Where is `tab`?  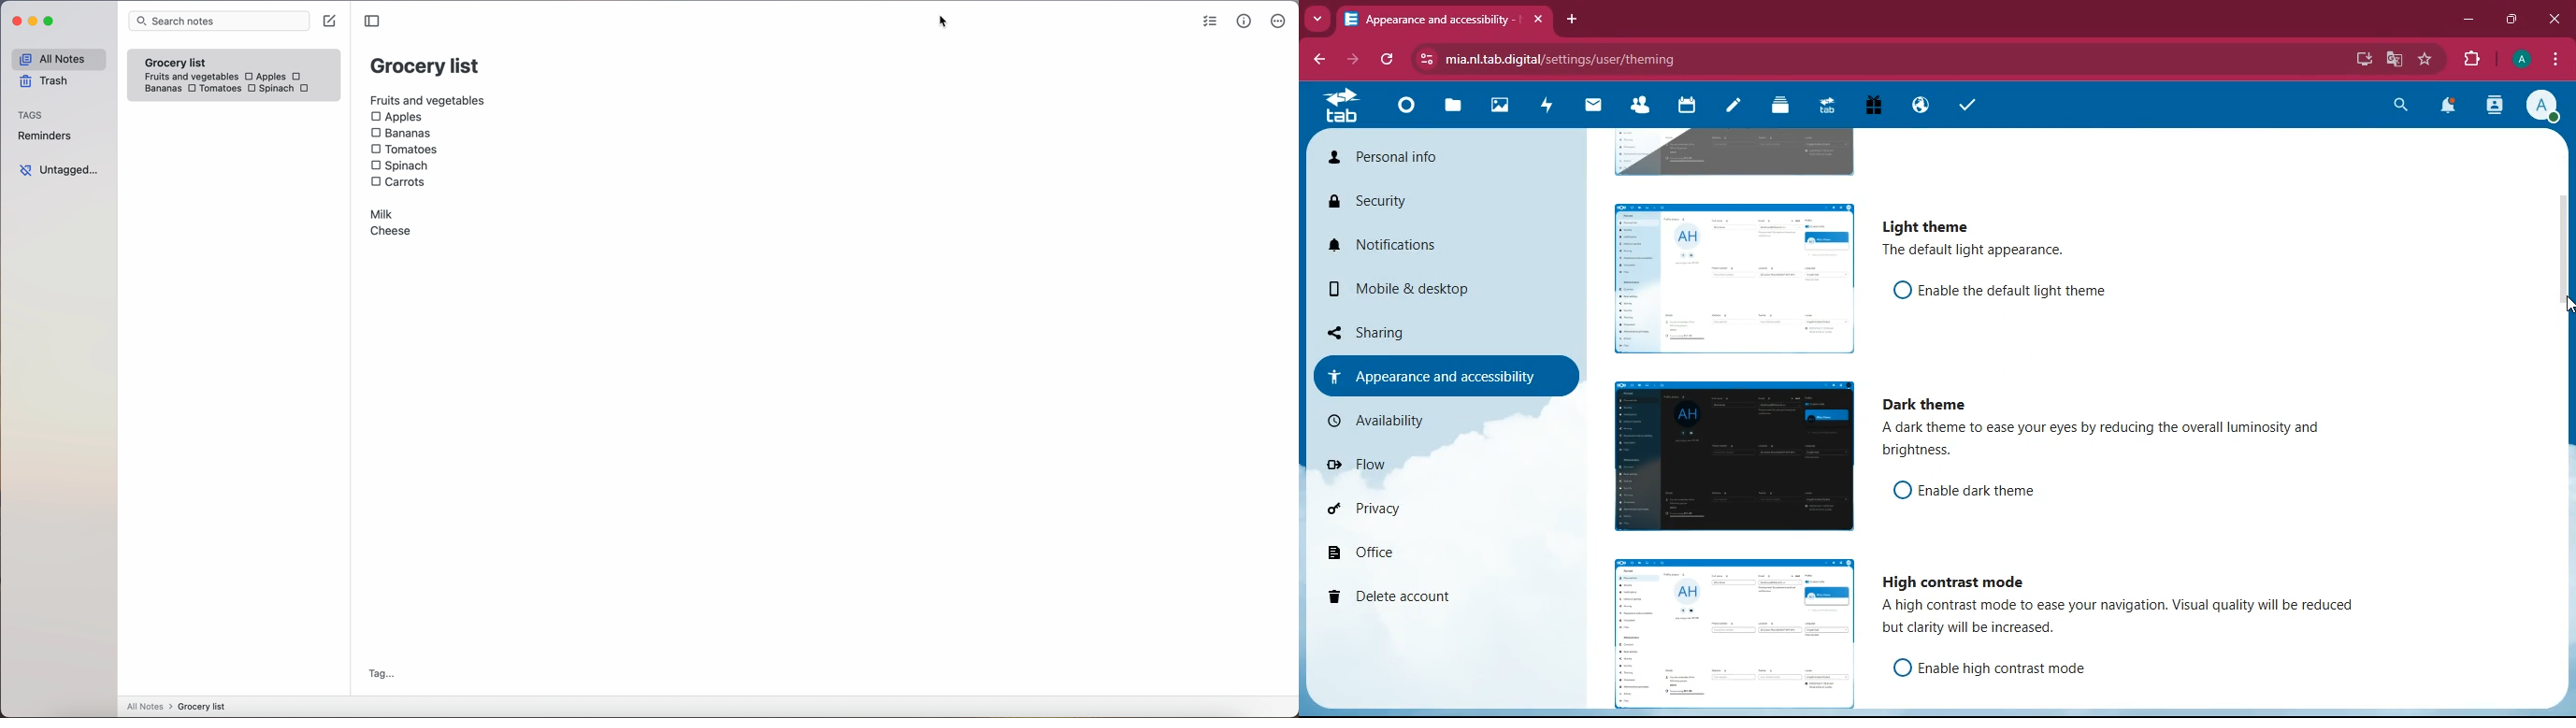 tab is located at coordinates (1337, 110).